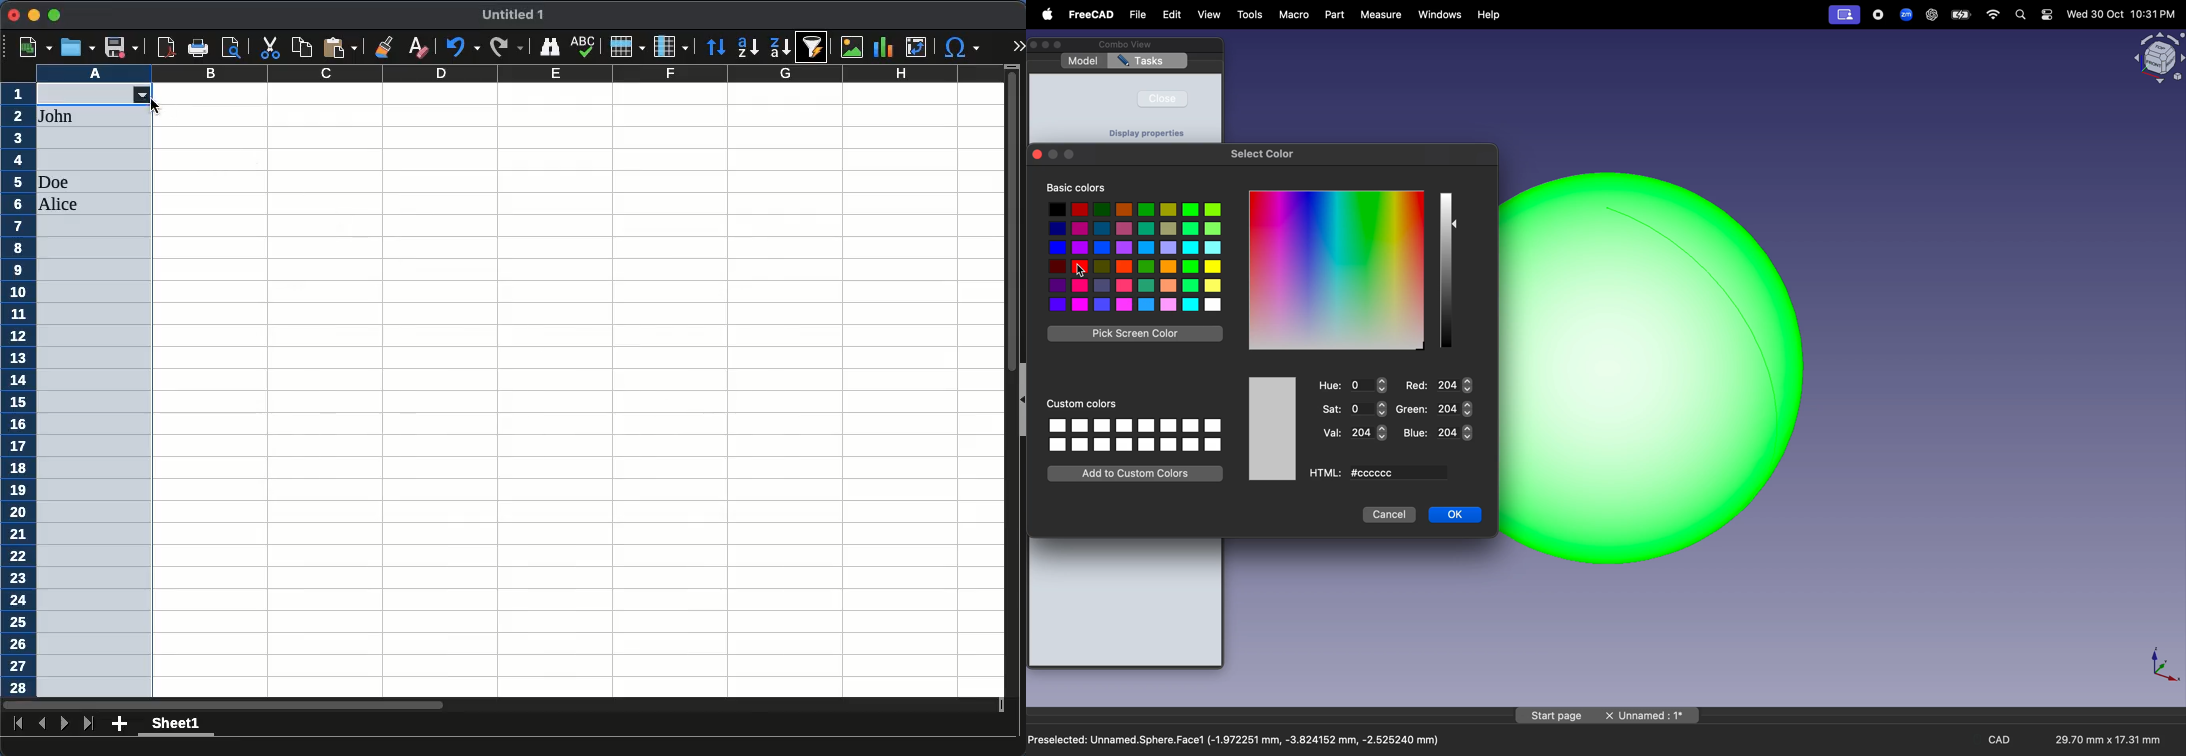 The width and height of the screenshot is (2212, 756). Describe the element at coordinates (44, 723) in the screenshot. I see `previous sheet` at that location.